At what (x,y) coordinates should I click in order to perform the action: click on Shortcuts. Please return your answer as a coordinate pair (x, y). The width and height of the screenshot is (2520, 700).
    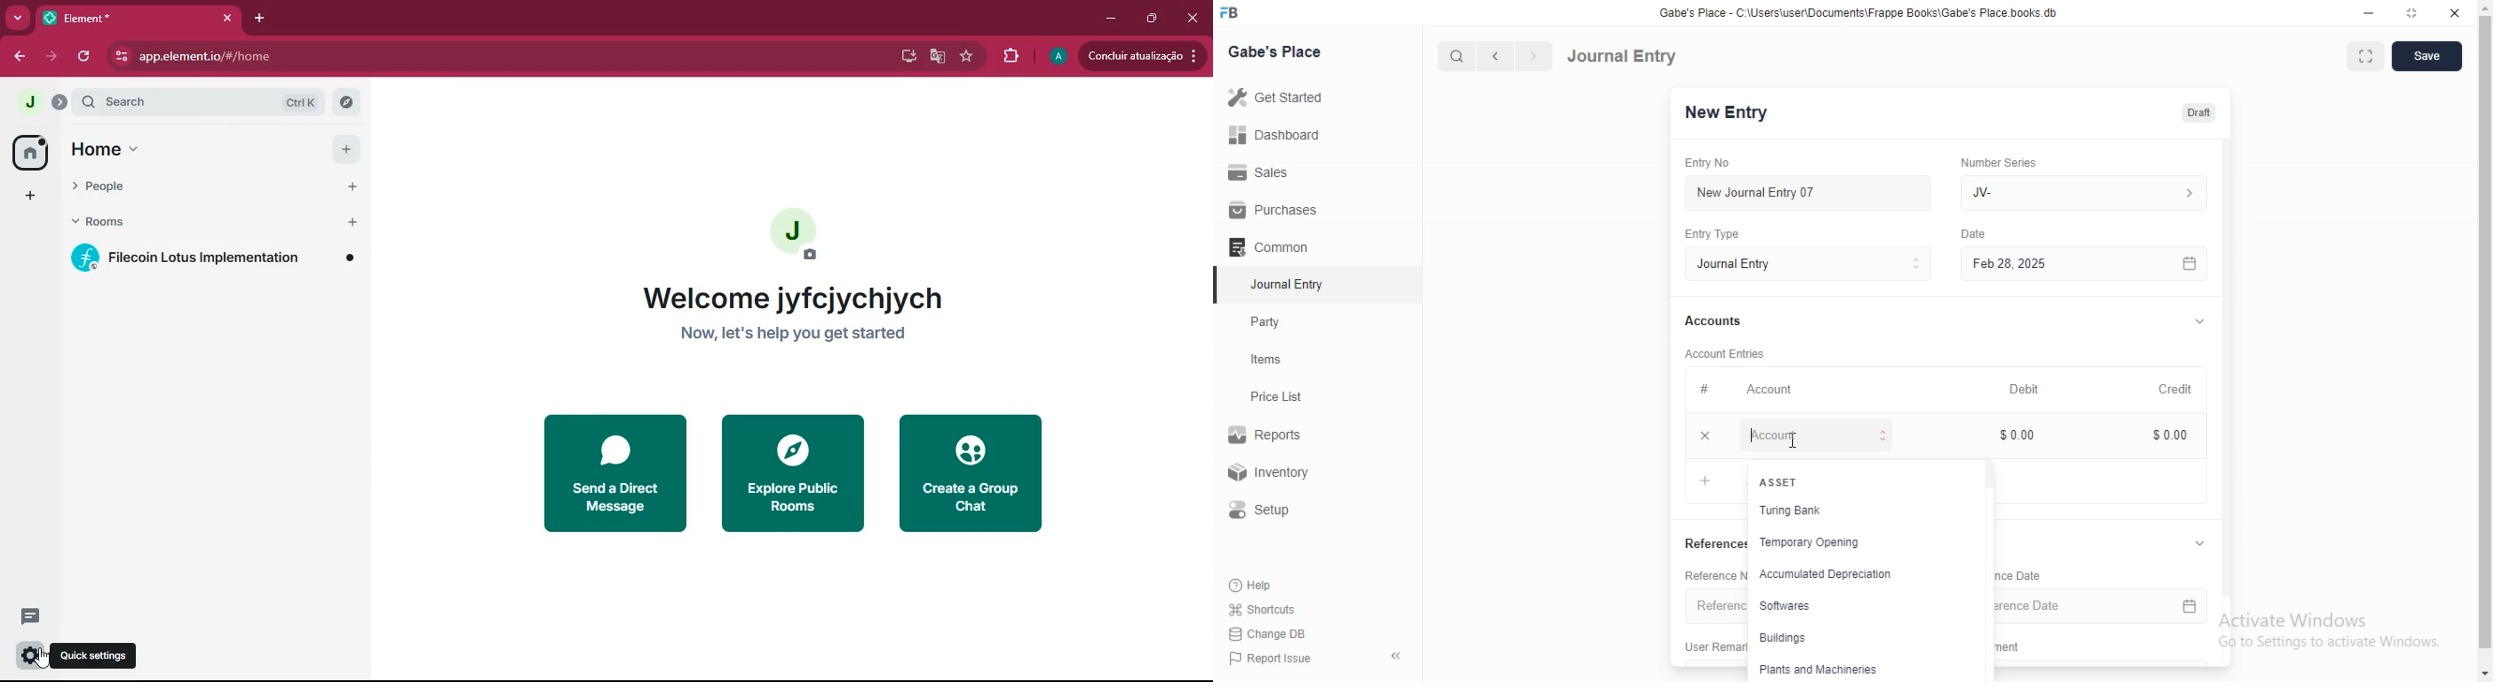
    Looking at the image, I should click on (1262, 608).